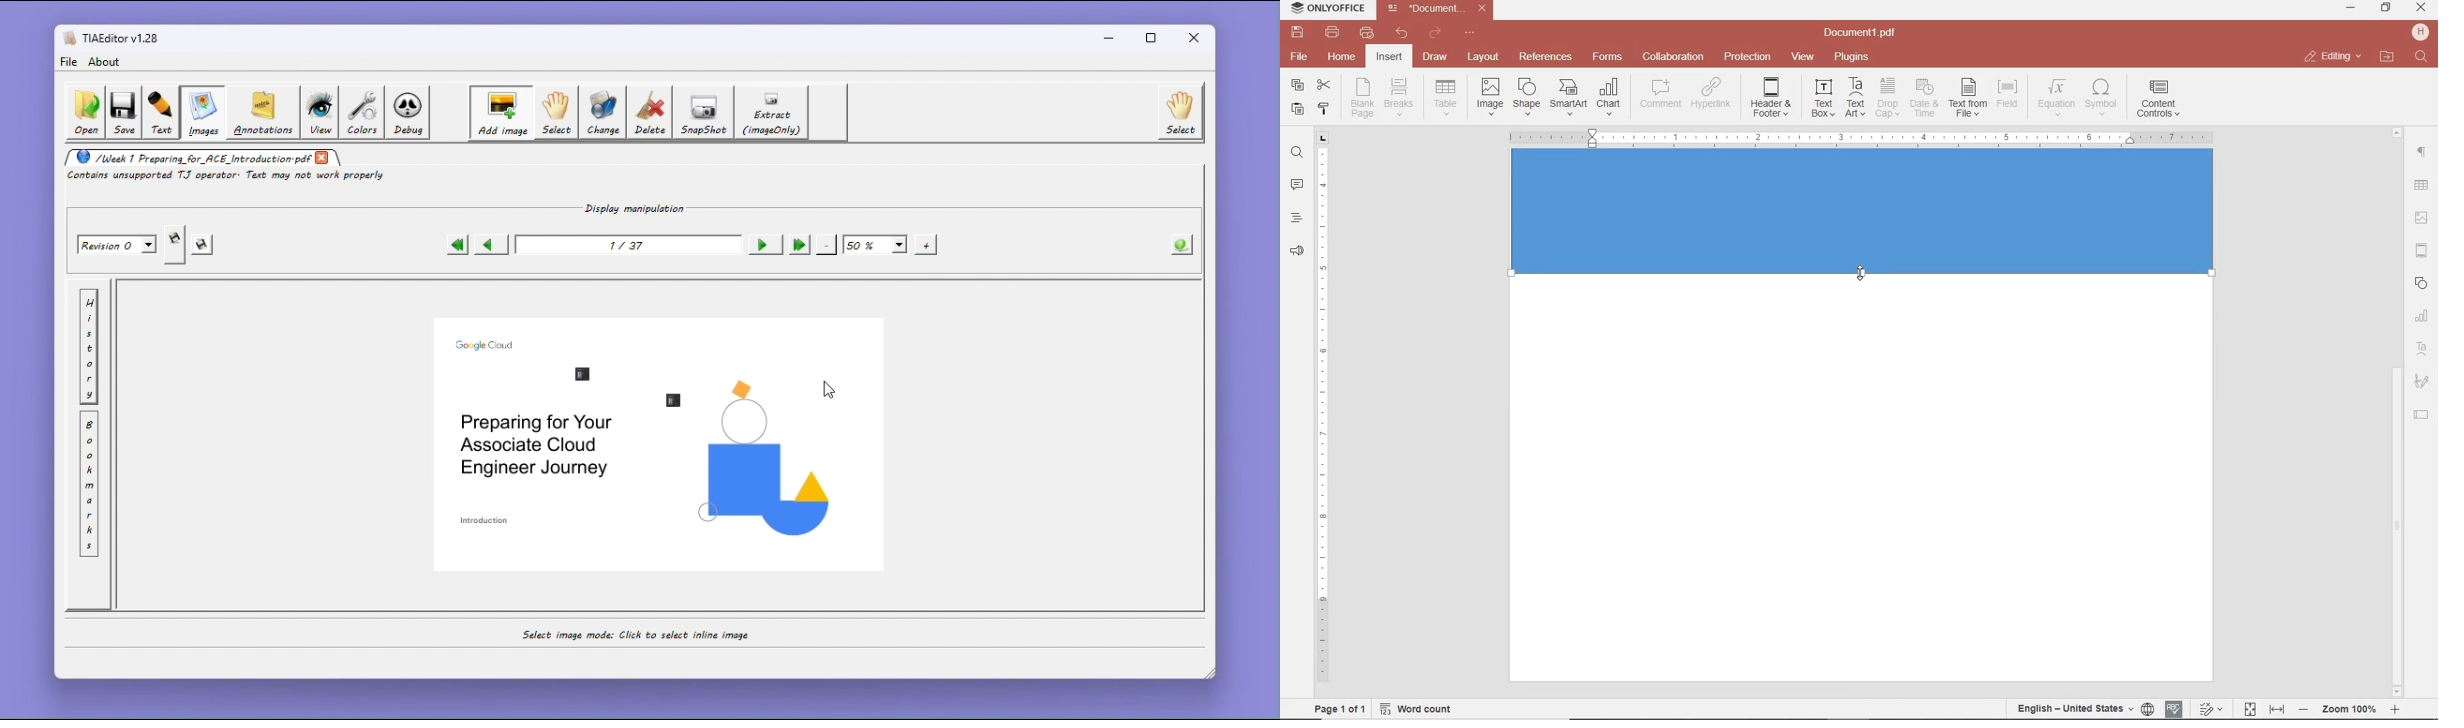 Image resolution: width=2464 pixels, height=728 pixels. I want to click on copy style, so click(1322, 108).